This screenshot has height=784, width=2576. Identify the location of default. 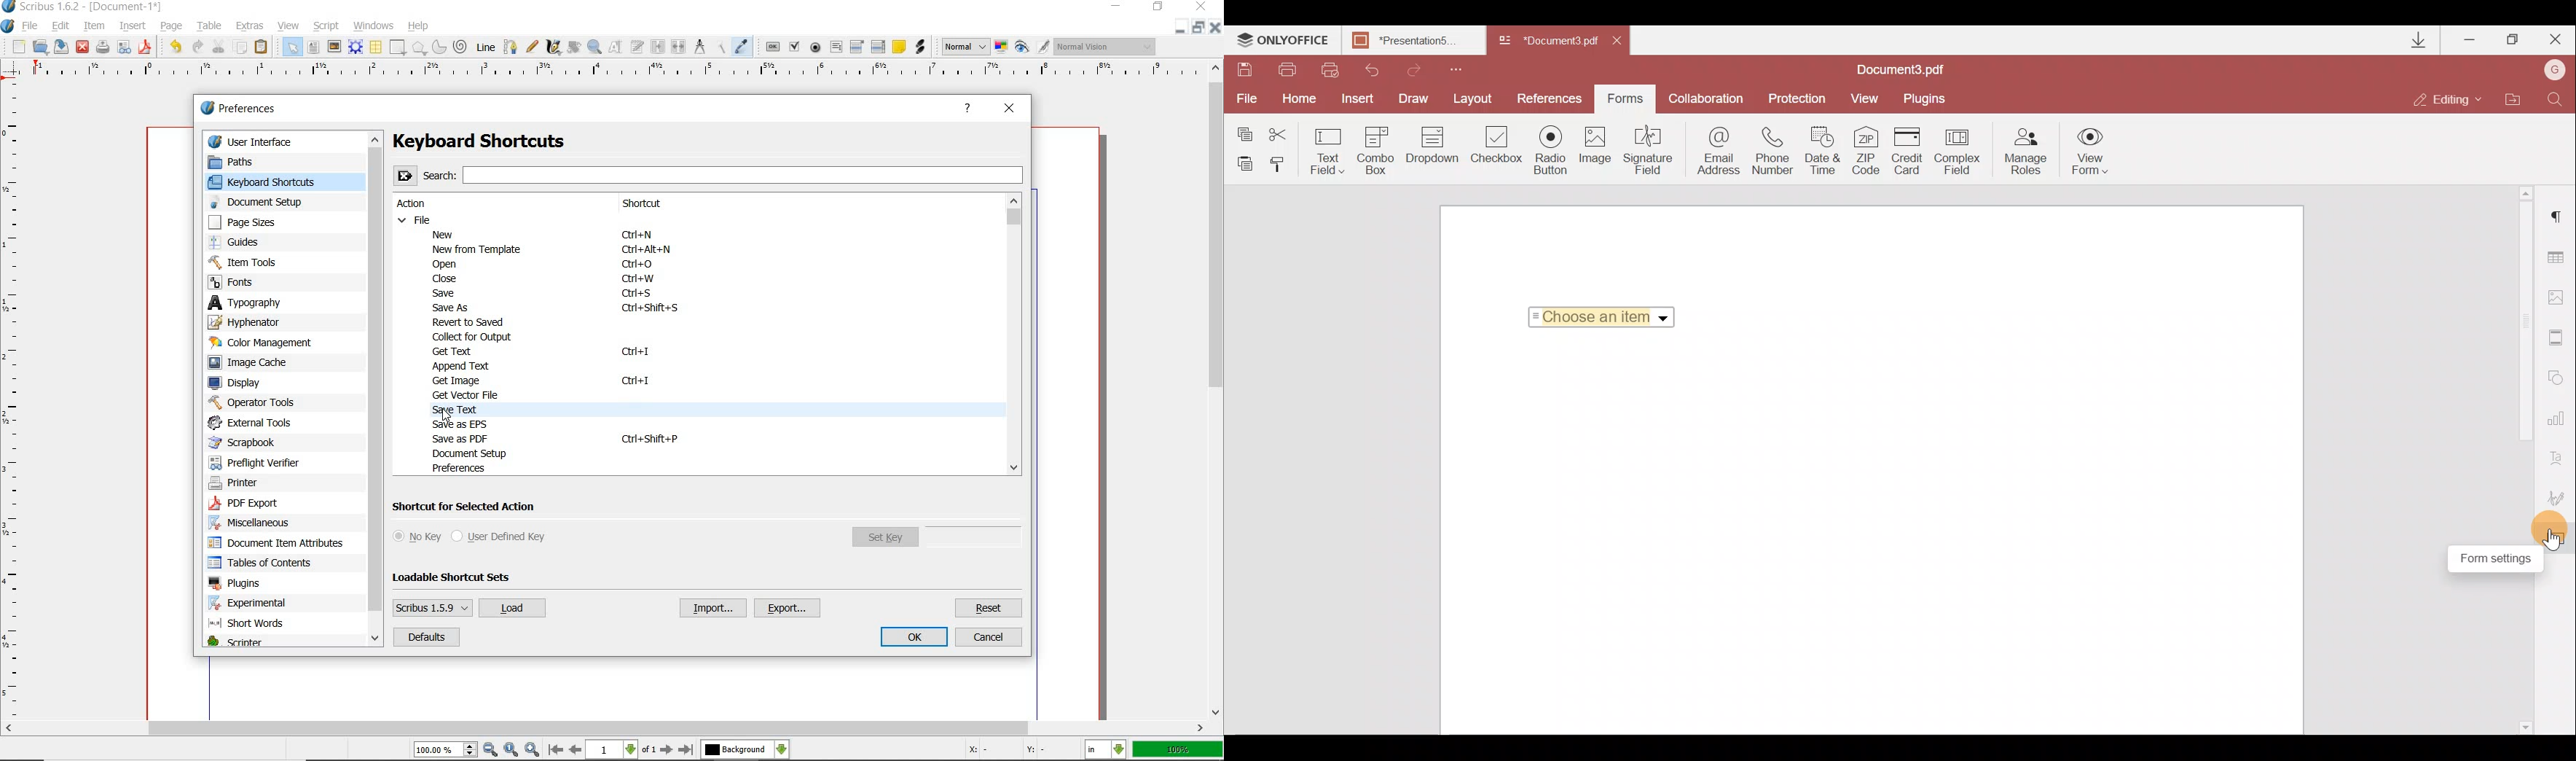
(425, 638).